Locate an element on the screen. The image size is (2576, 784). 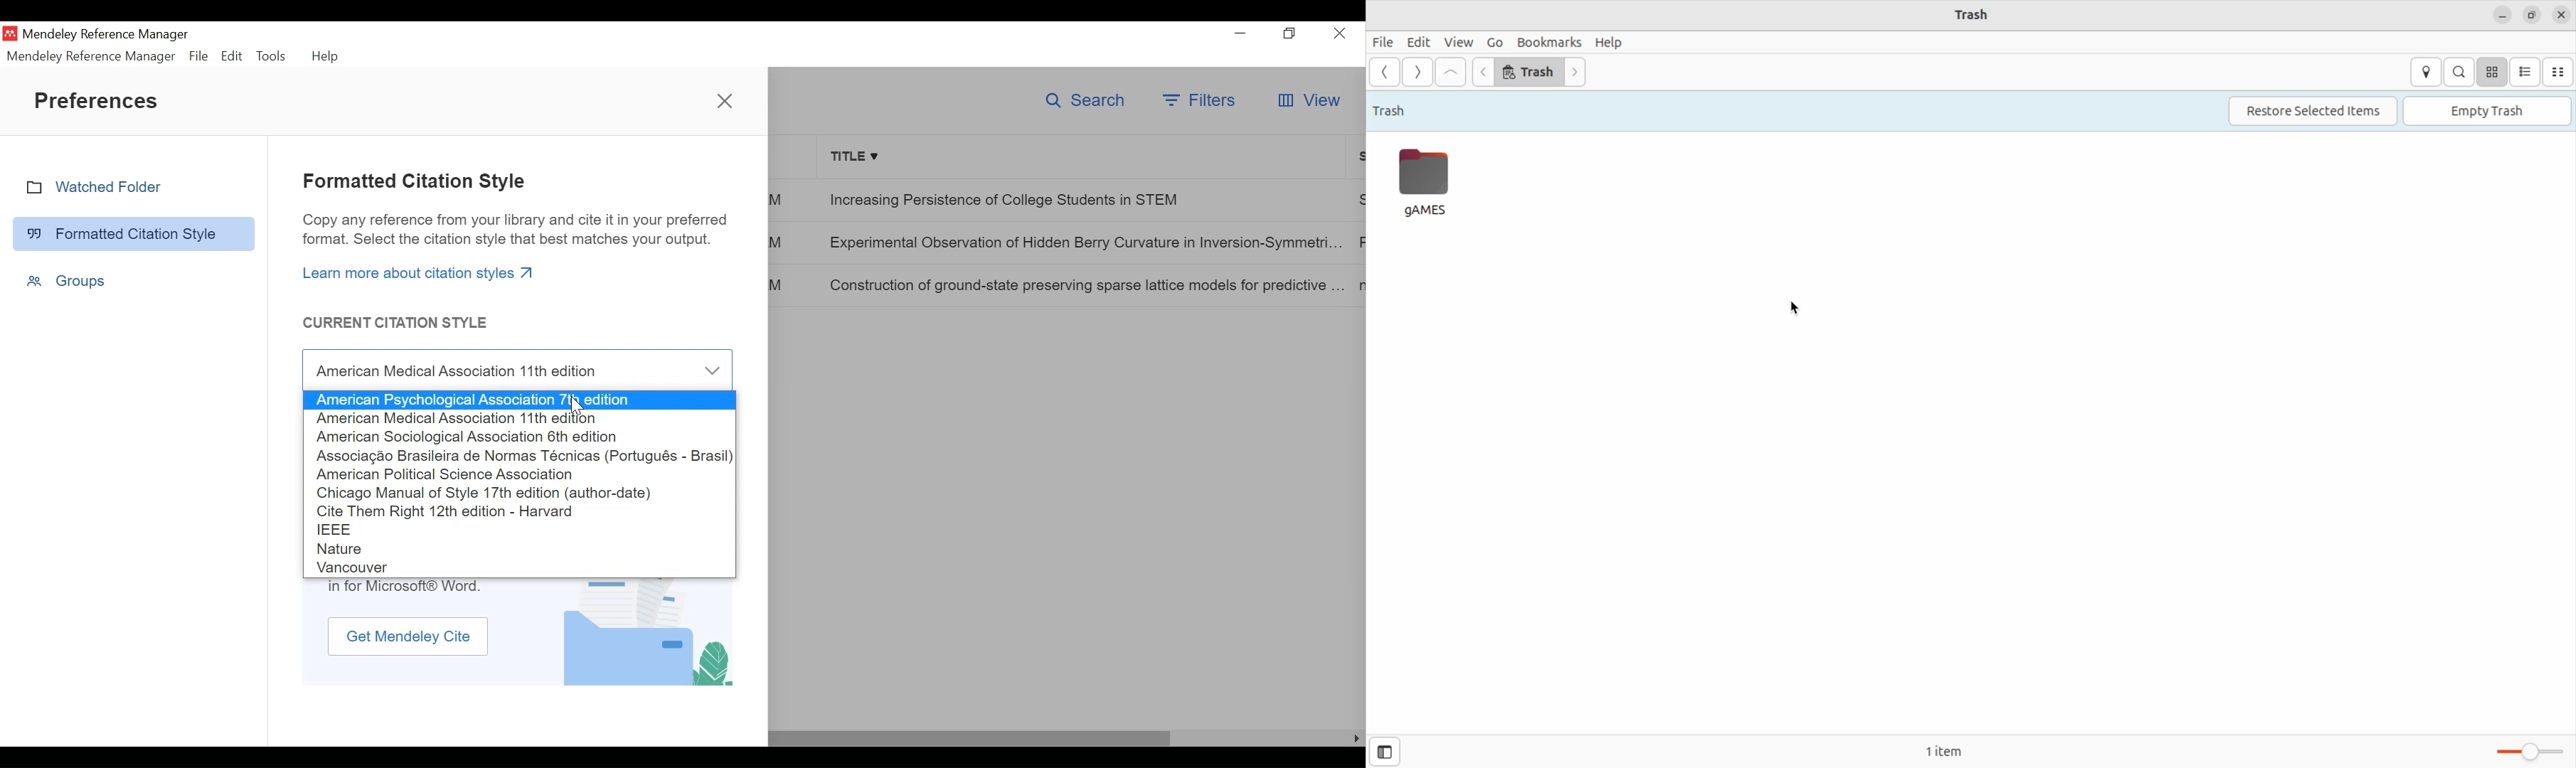
Get Mendeley Cite is located at coordinates (409, 637).